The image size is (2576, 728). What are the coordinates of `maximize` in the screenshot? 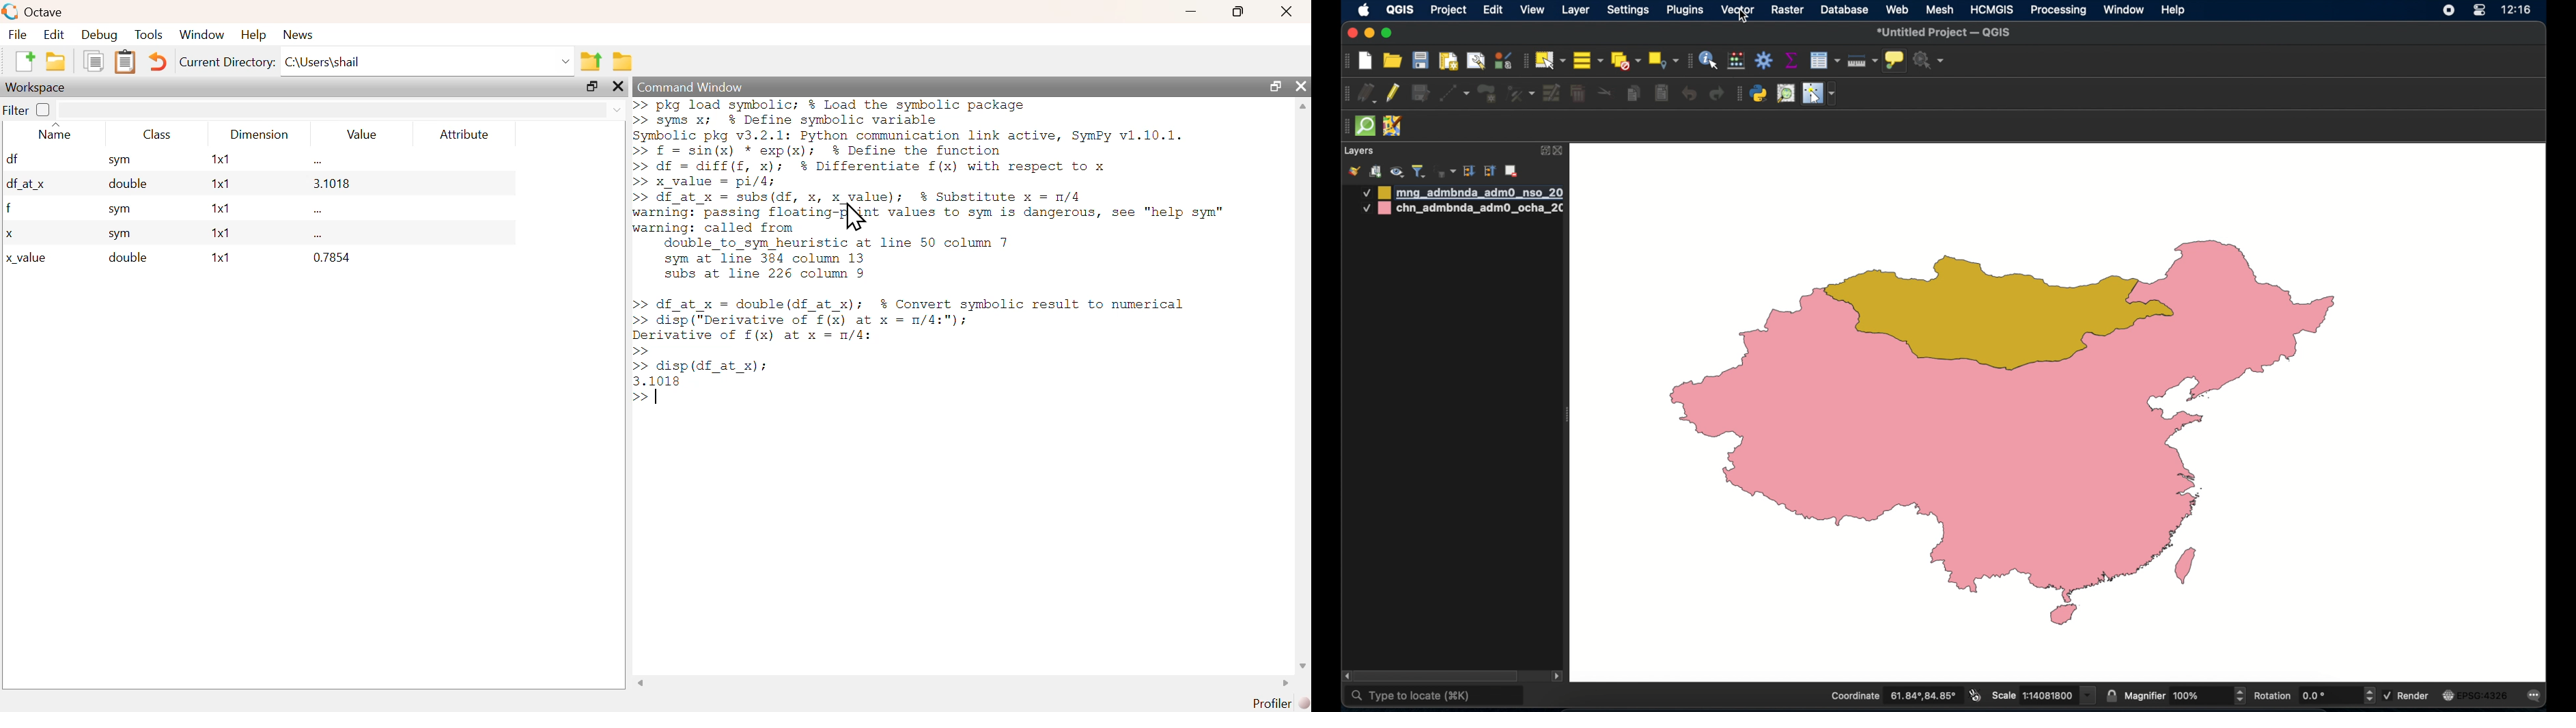 It's located at (591, 87).